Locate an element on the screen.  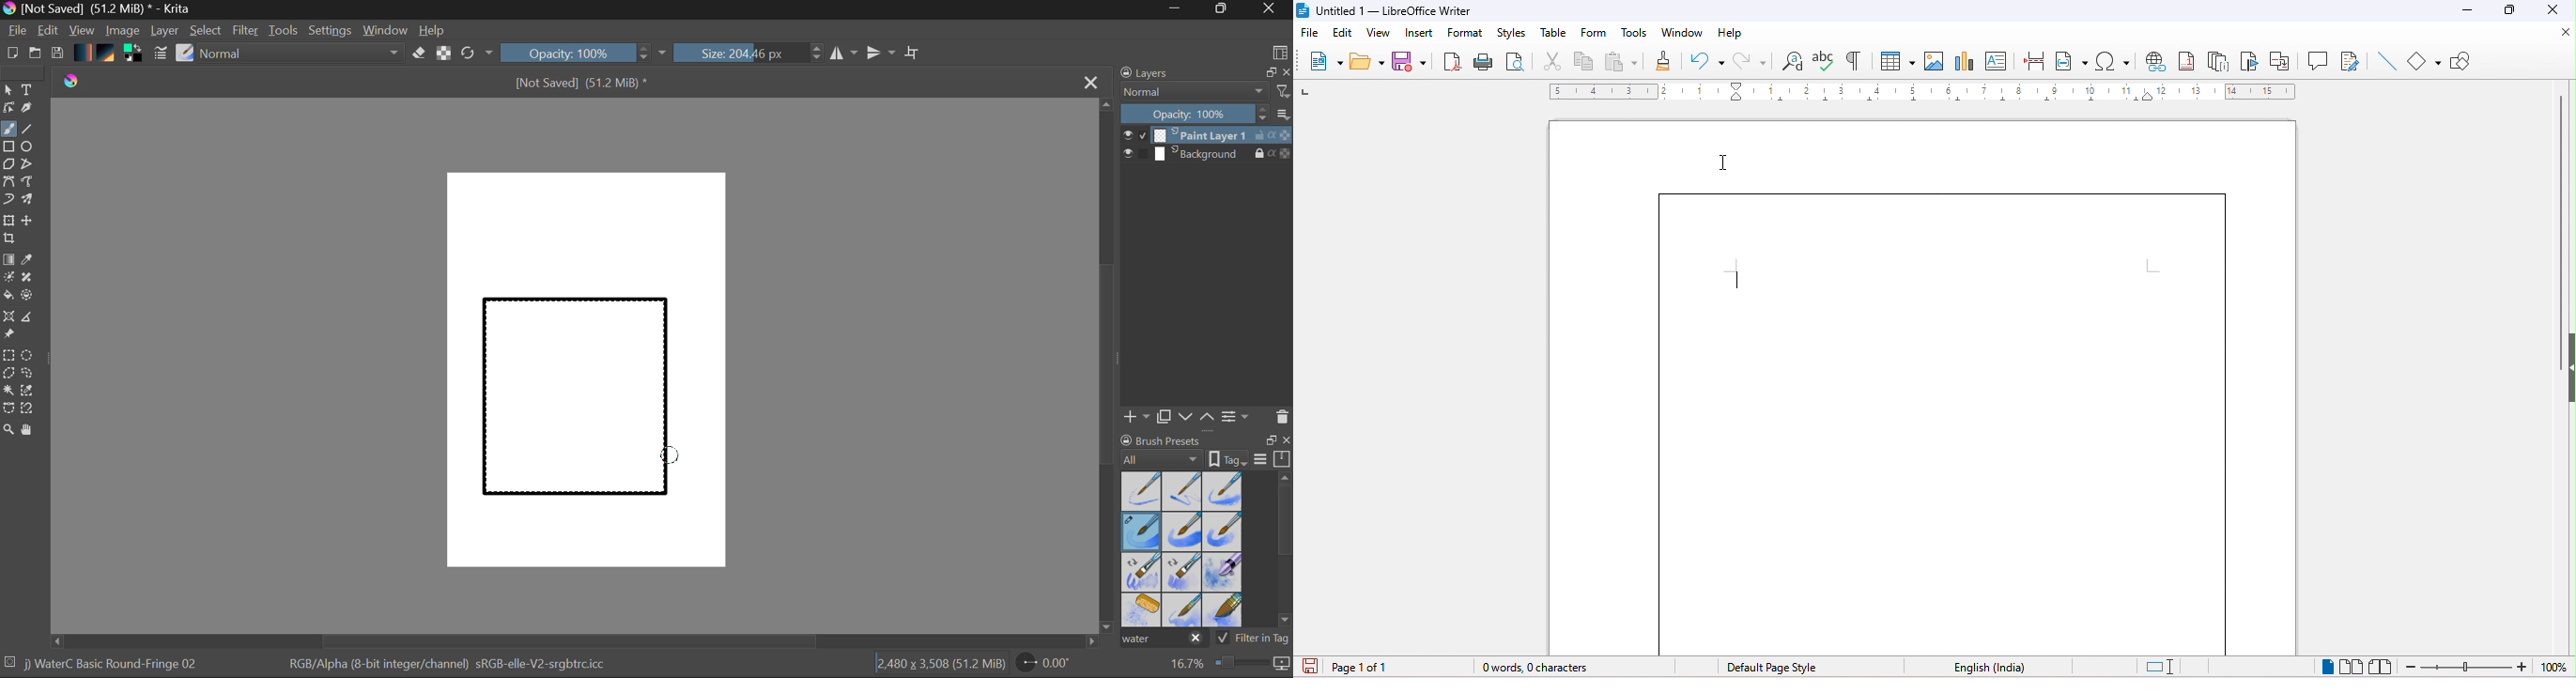
print is located at coordinates (1483, 63).